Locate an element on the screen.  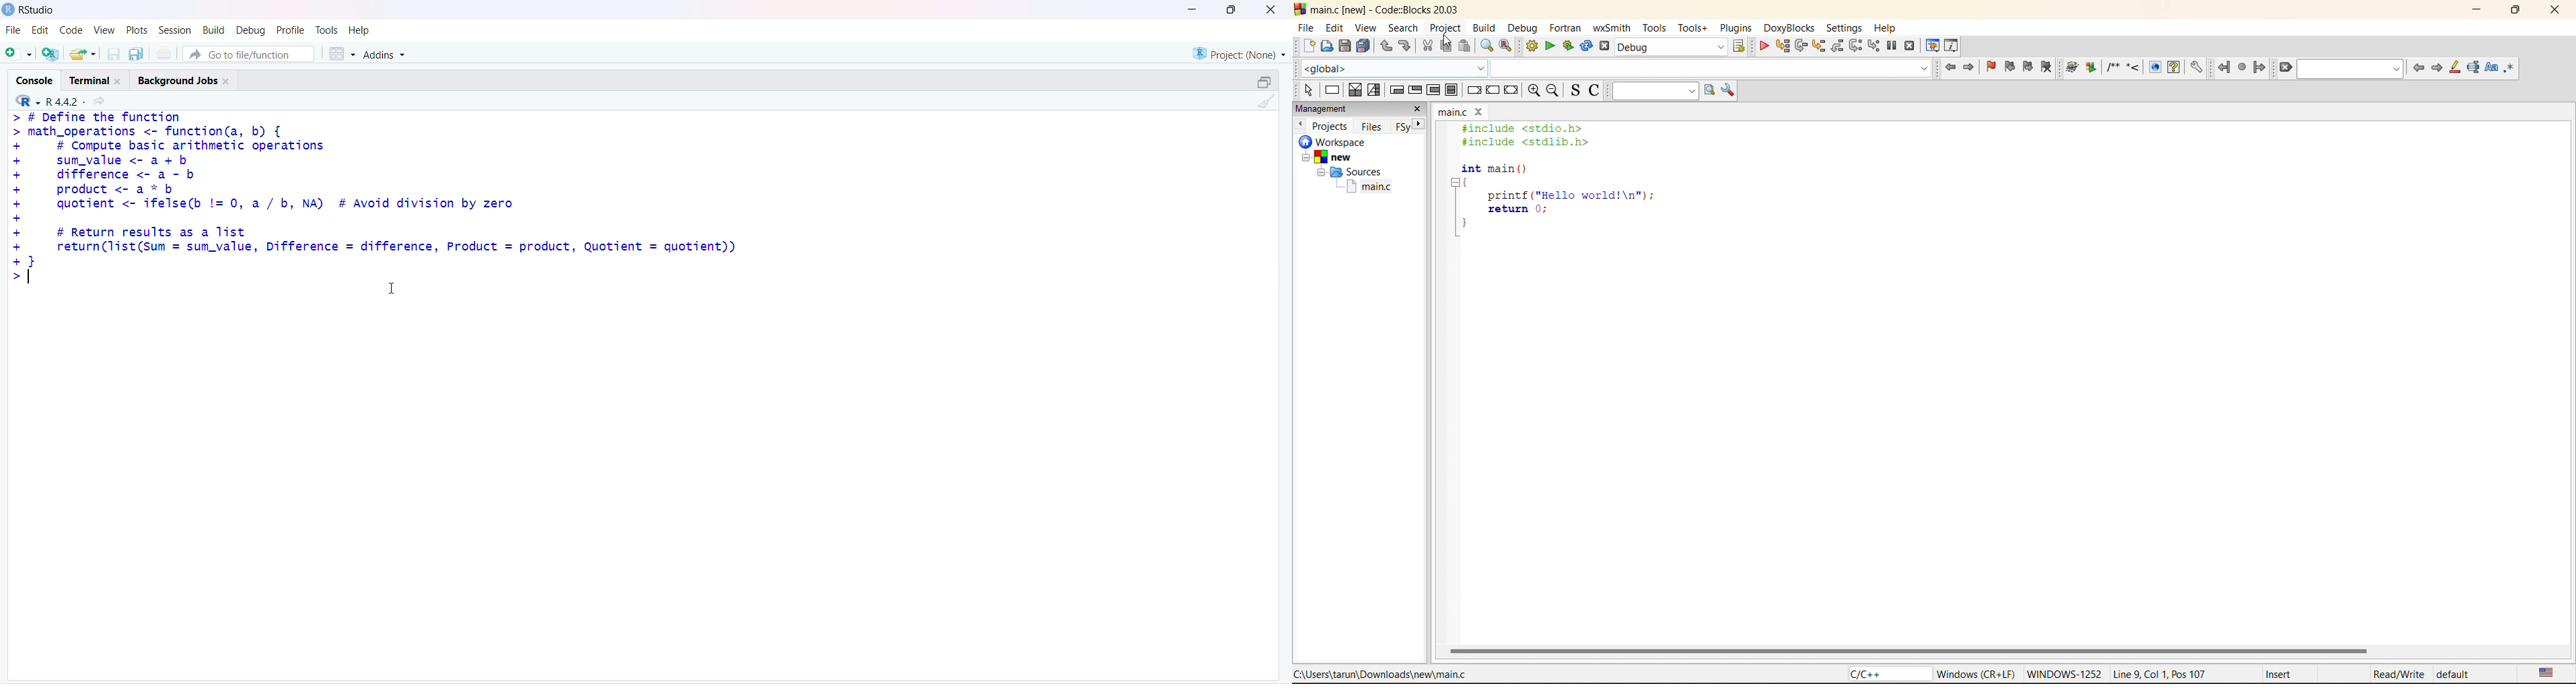
Background Jobs is located at coordinates (184, 81).